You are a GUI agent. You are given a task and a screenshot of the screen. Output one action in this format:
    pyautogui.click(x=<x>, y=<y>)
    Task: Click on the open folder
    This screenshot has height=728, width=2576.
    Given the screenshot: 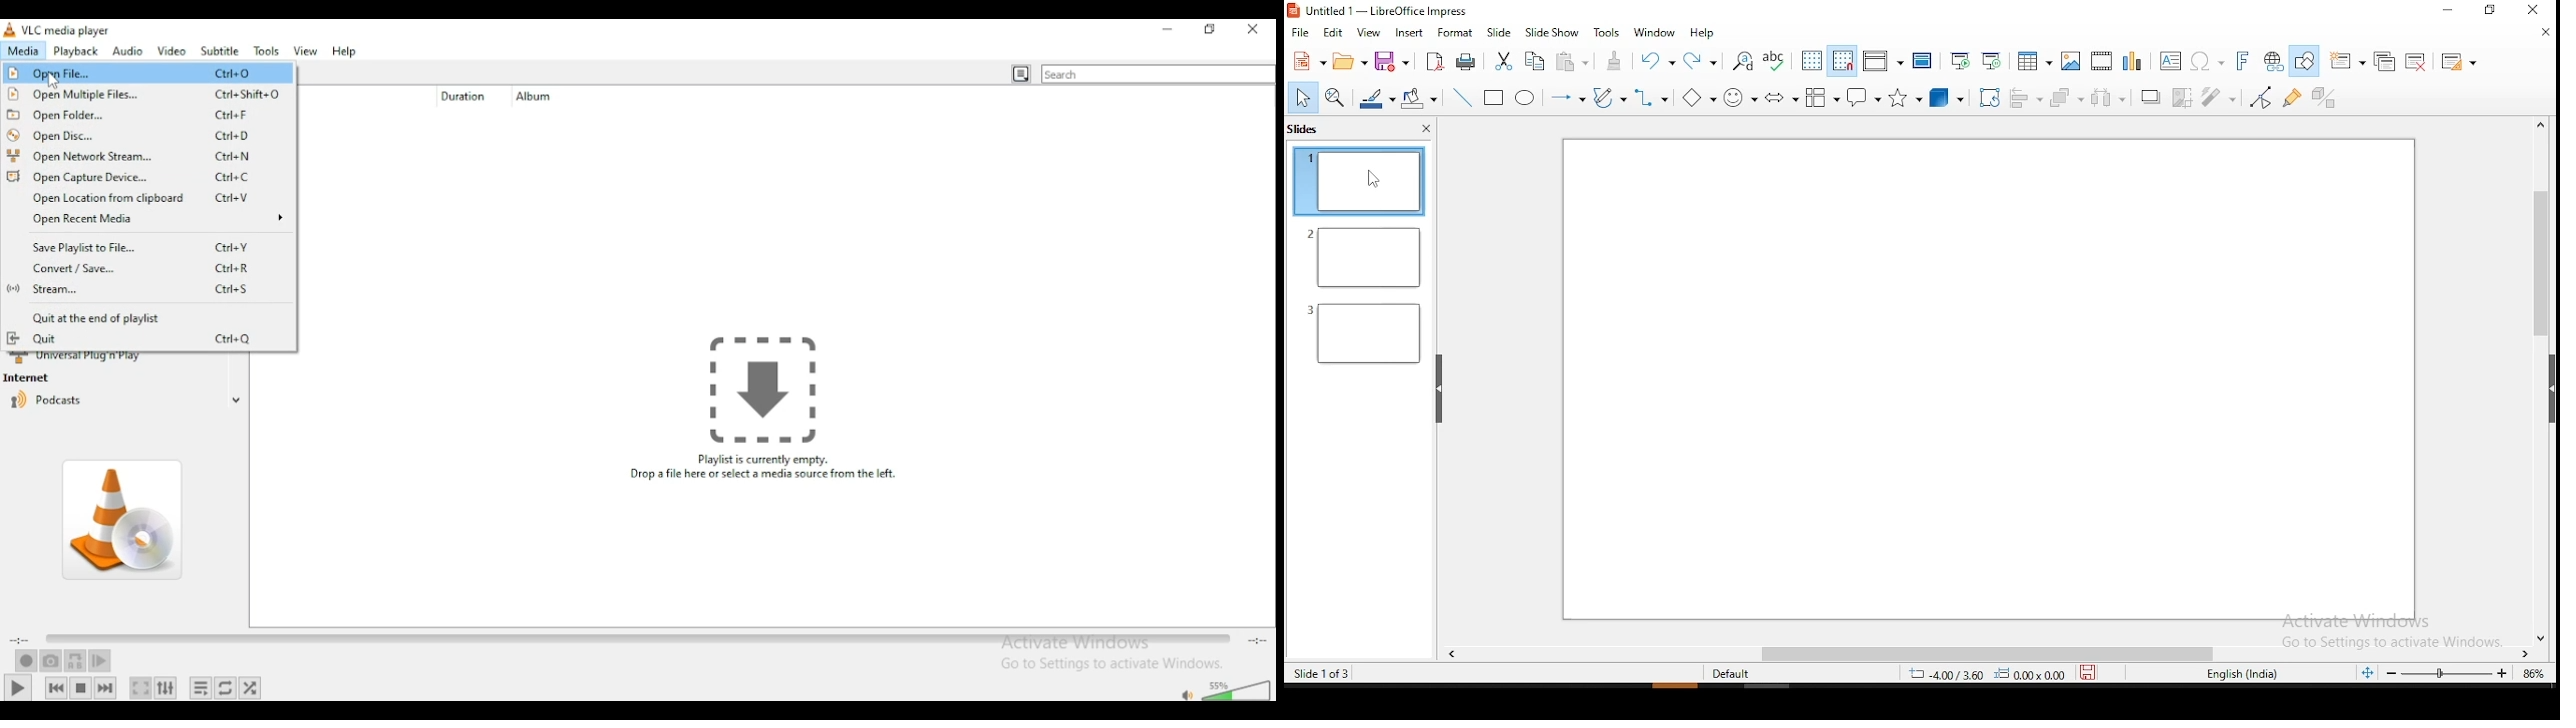 What is the action you would take?
    pyautogui.click(x=147, y=116)
    